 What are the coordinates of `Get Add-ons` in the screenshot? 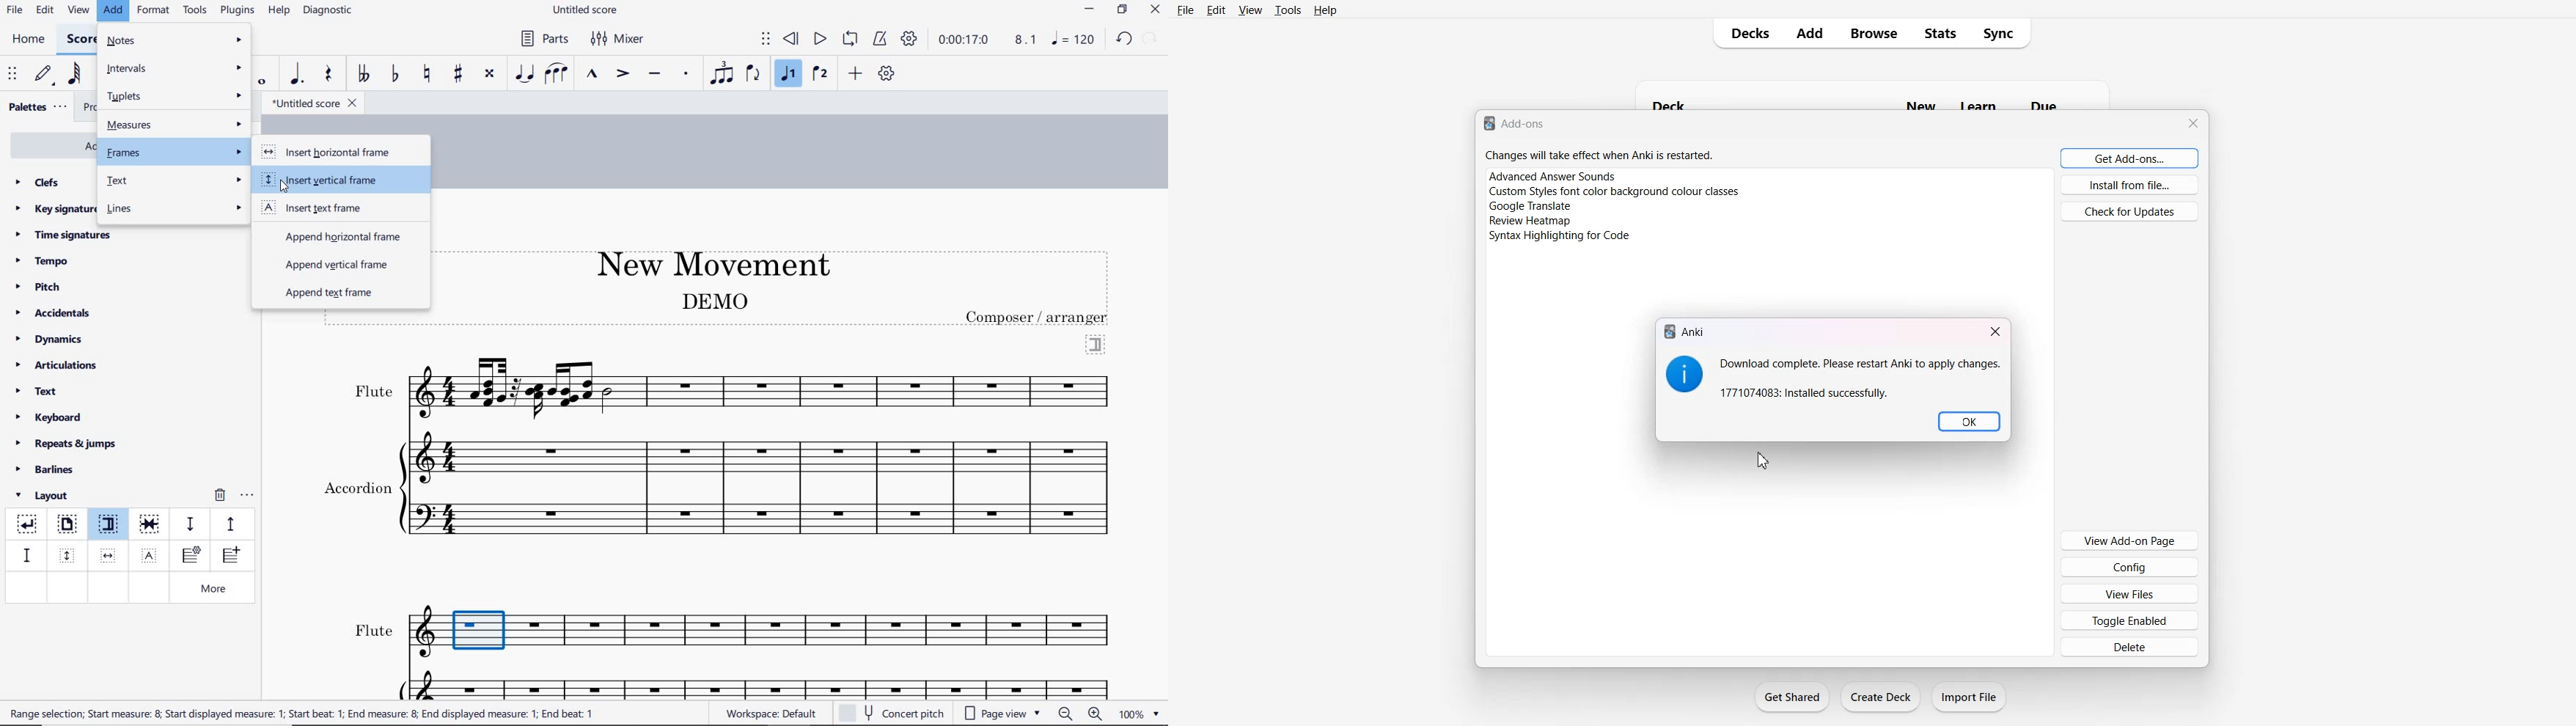 It's located at (2130, 158).